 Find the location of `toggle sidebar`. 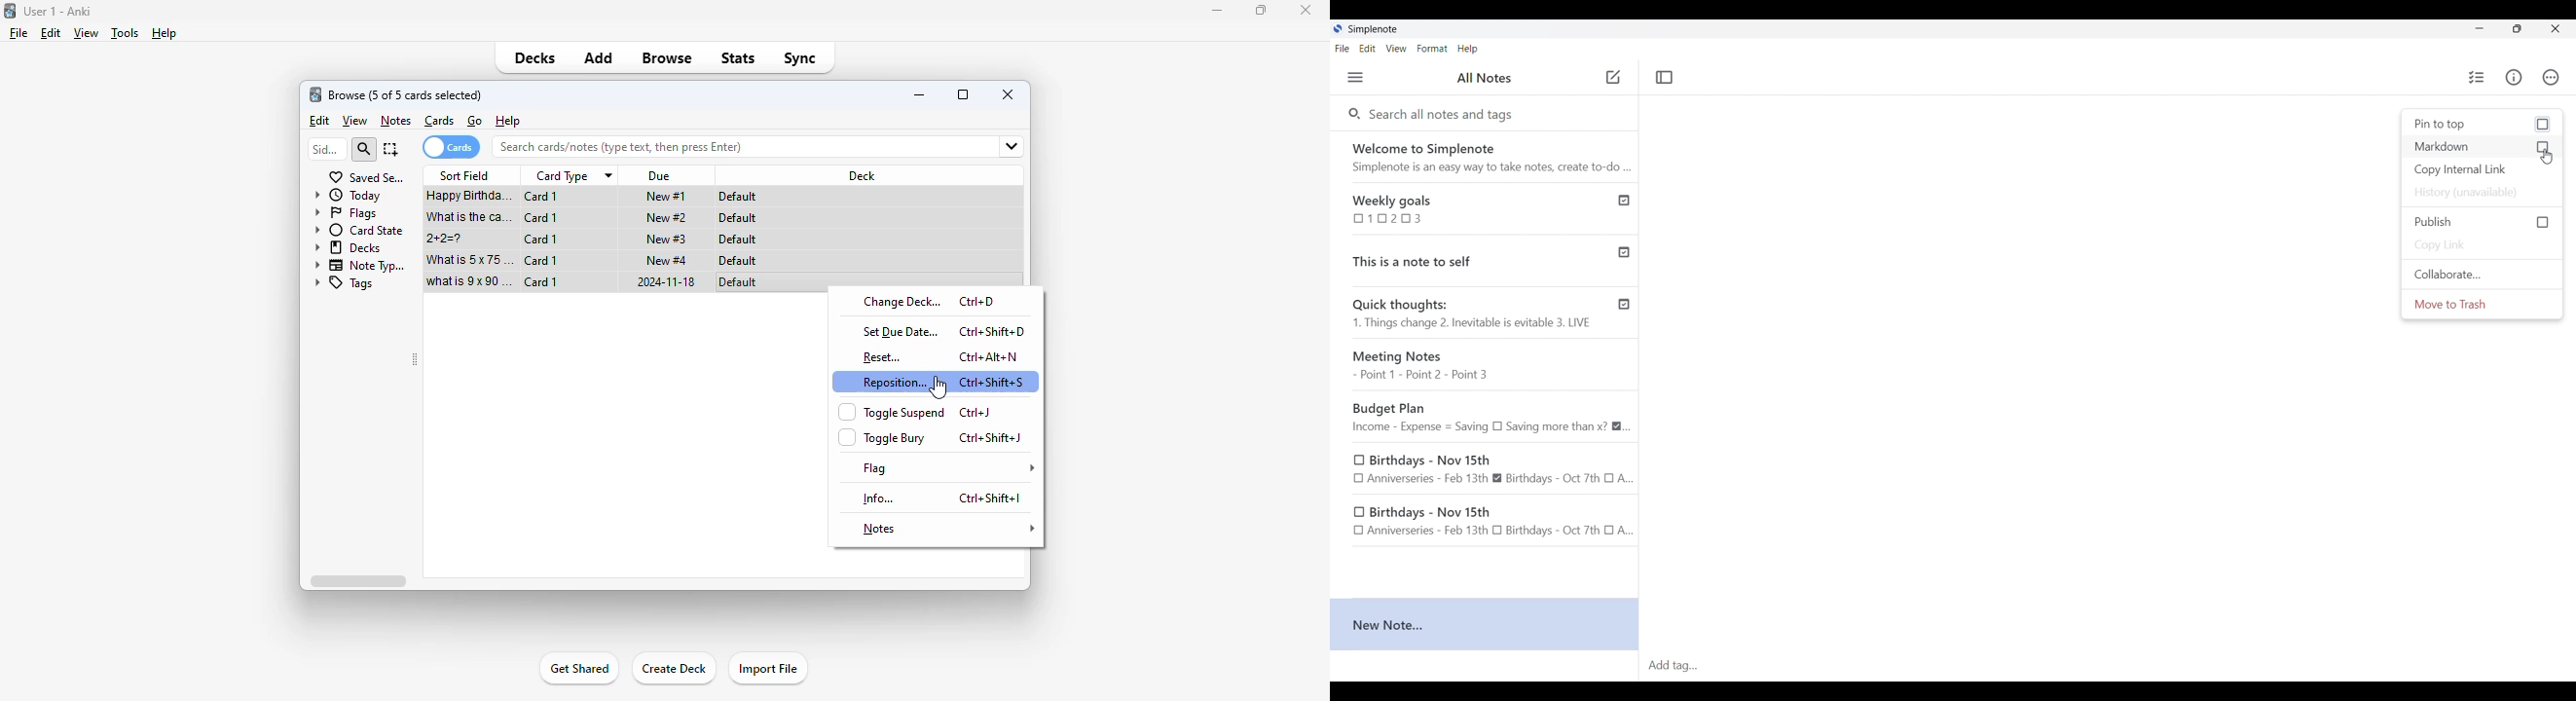

toggle sidebar is located at coordinates (415, 359).